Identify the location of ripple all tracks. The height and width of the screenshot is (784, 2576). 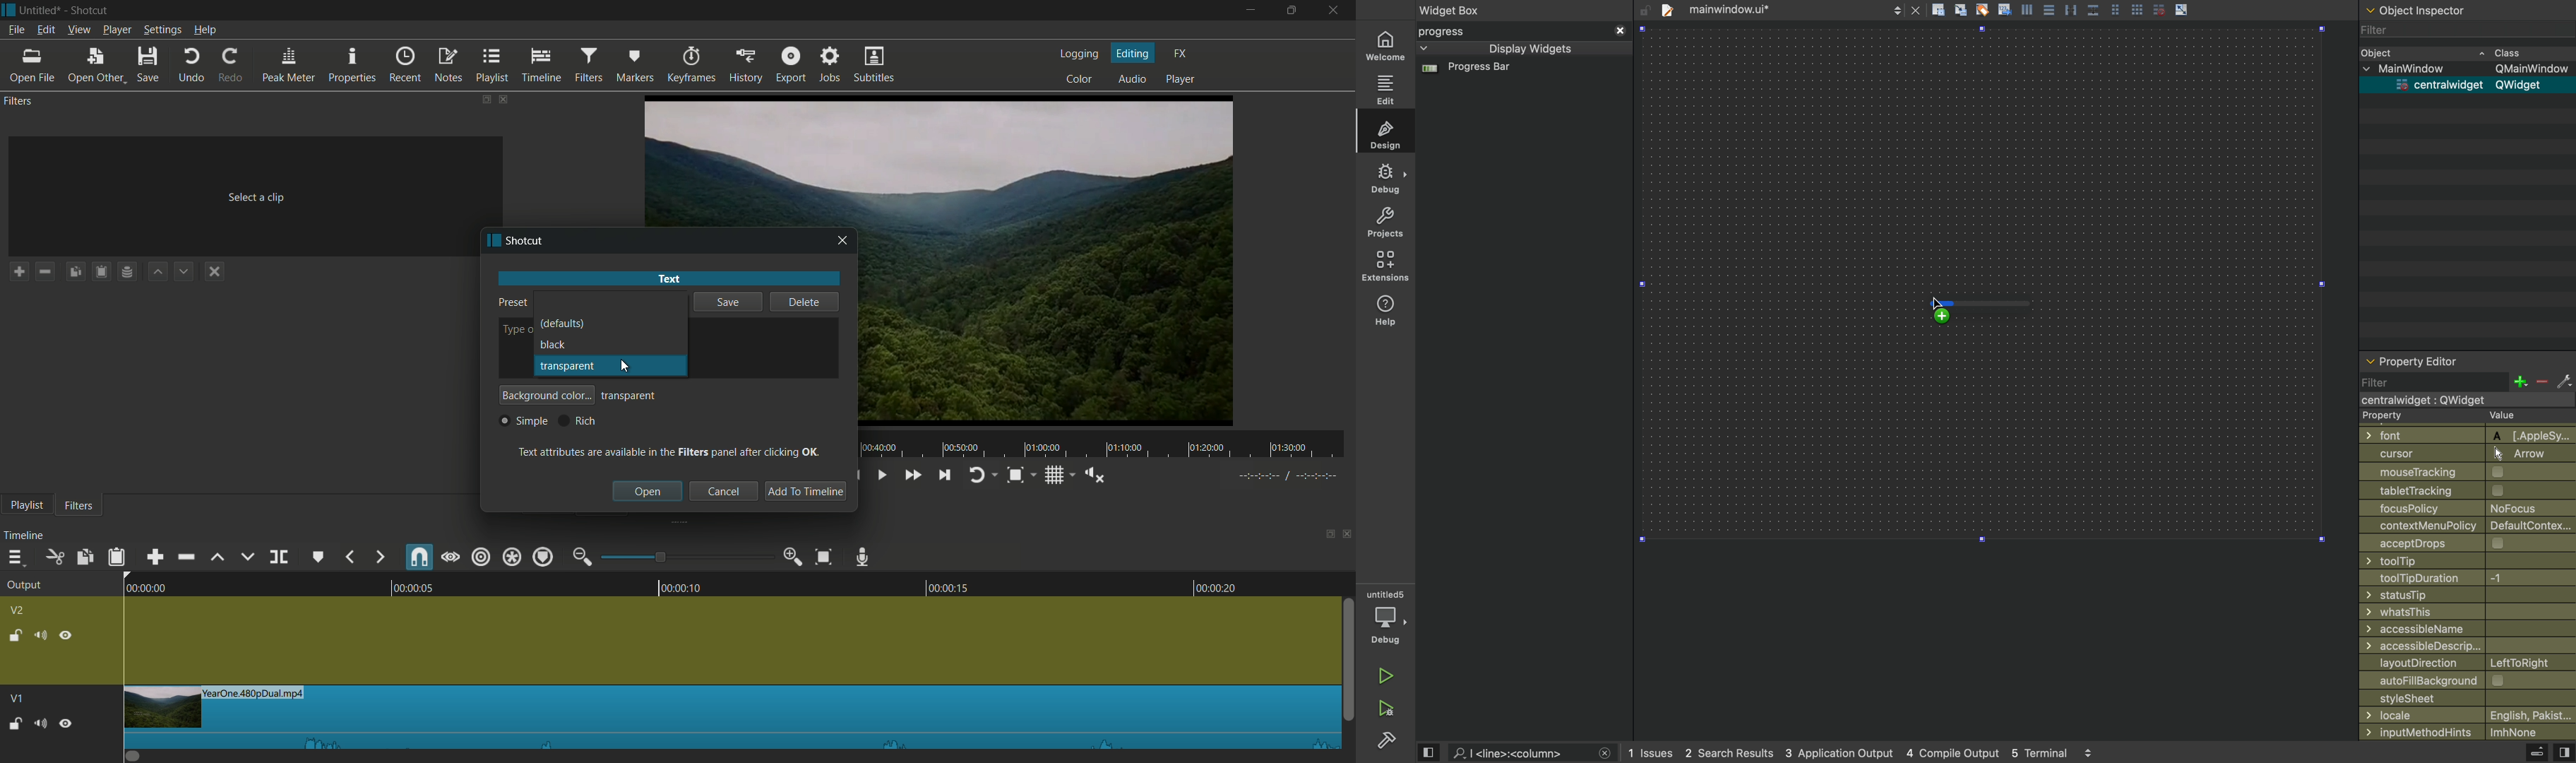
(511, 557).